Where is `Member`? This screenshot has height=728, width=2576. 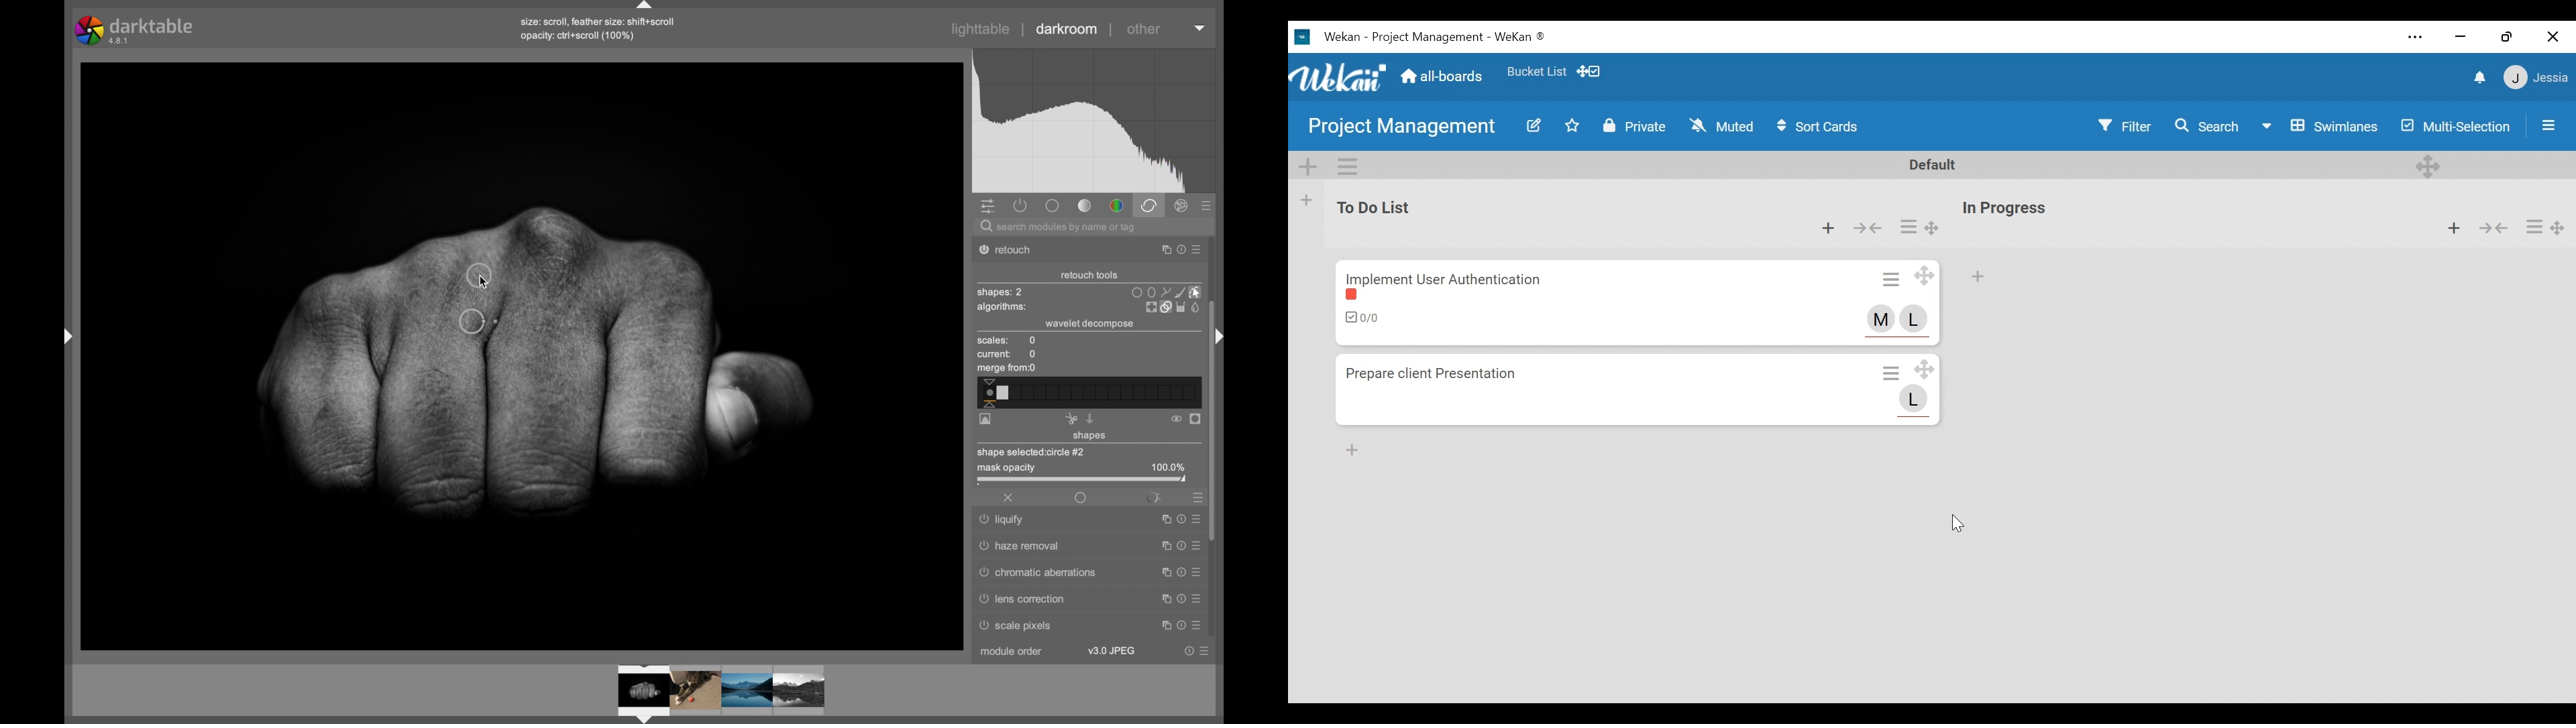
Member is located at coordinates (1917, 318).